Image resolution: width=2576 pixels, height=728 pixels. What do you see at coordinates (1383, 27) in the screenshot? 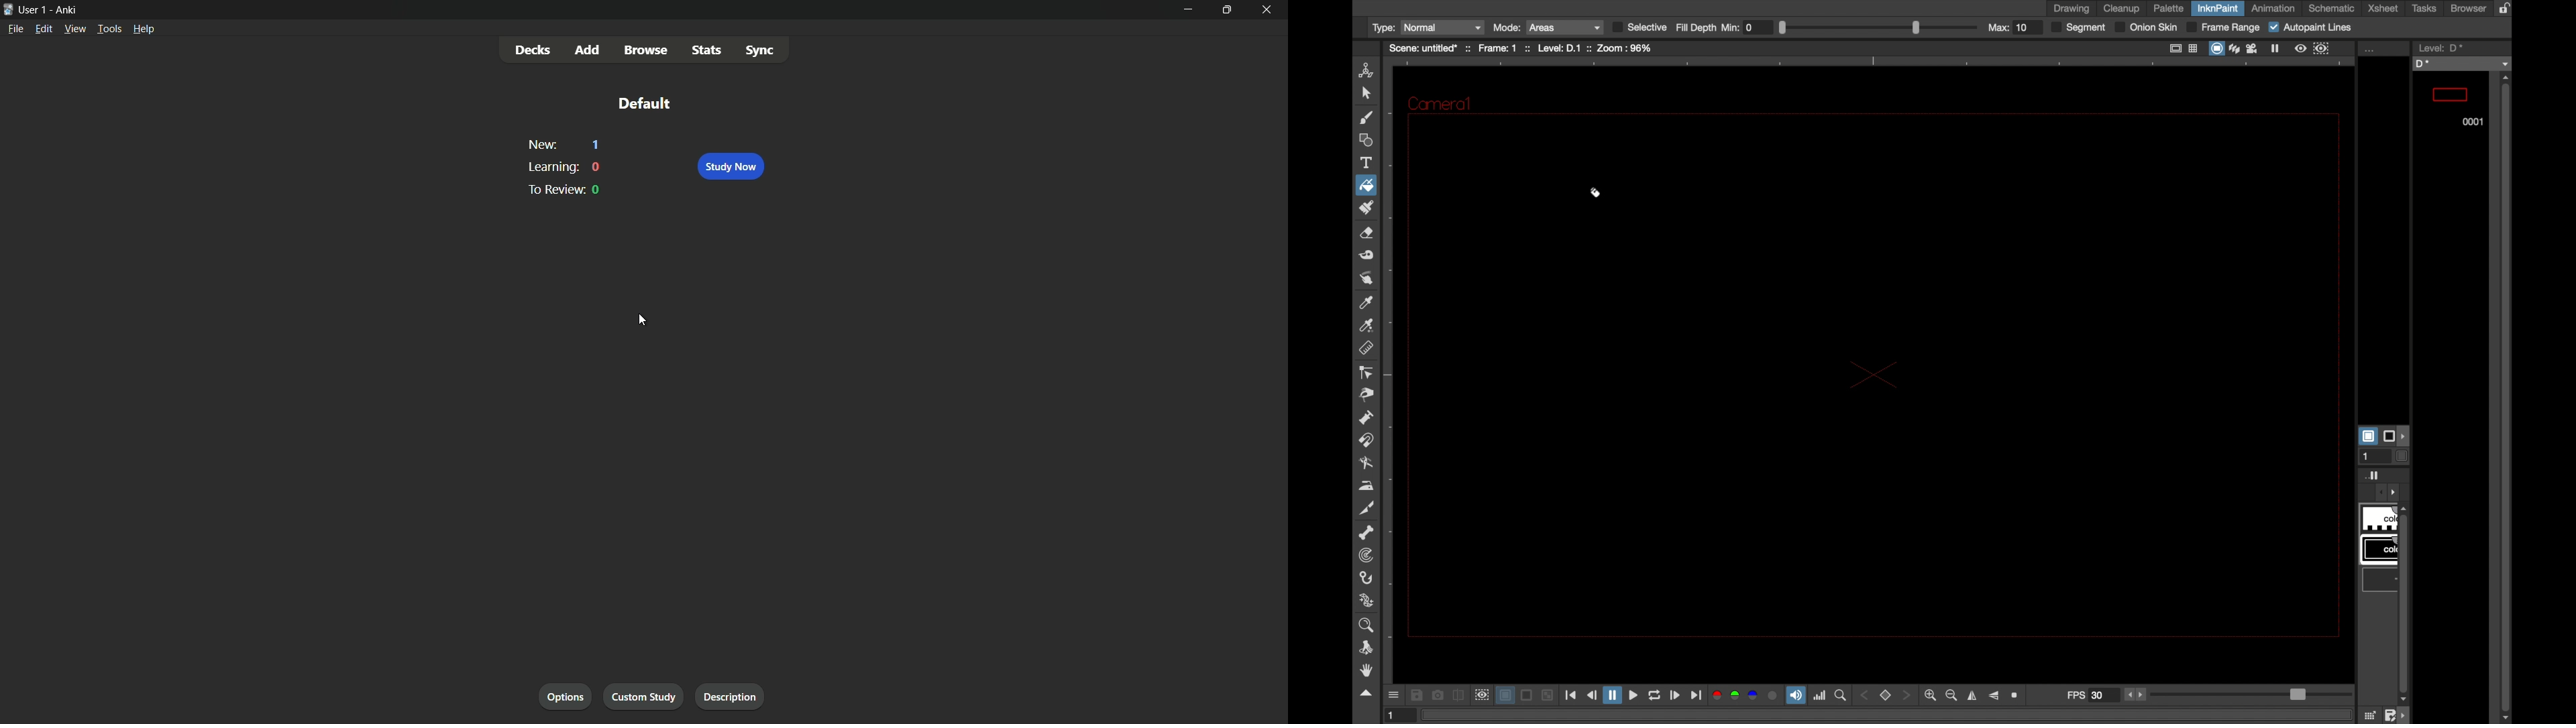
I see `Type:` at bounding box center [1383, 27].